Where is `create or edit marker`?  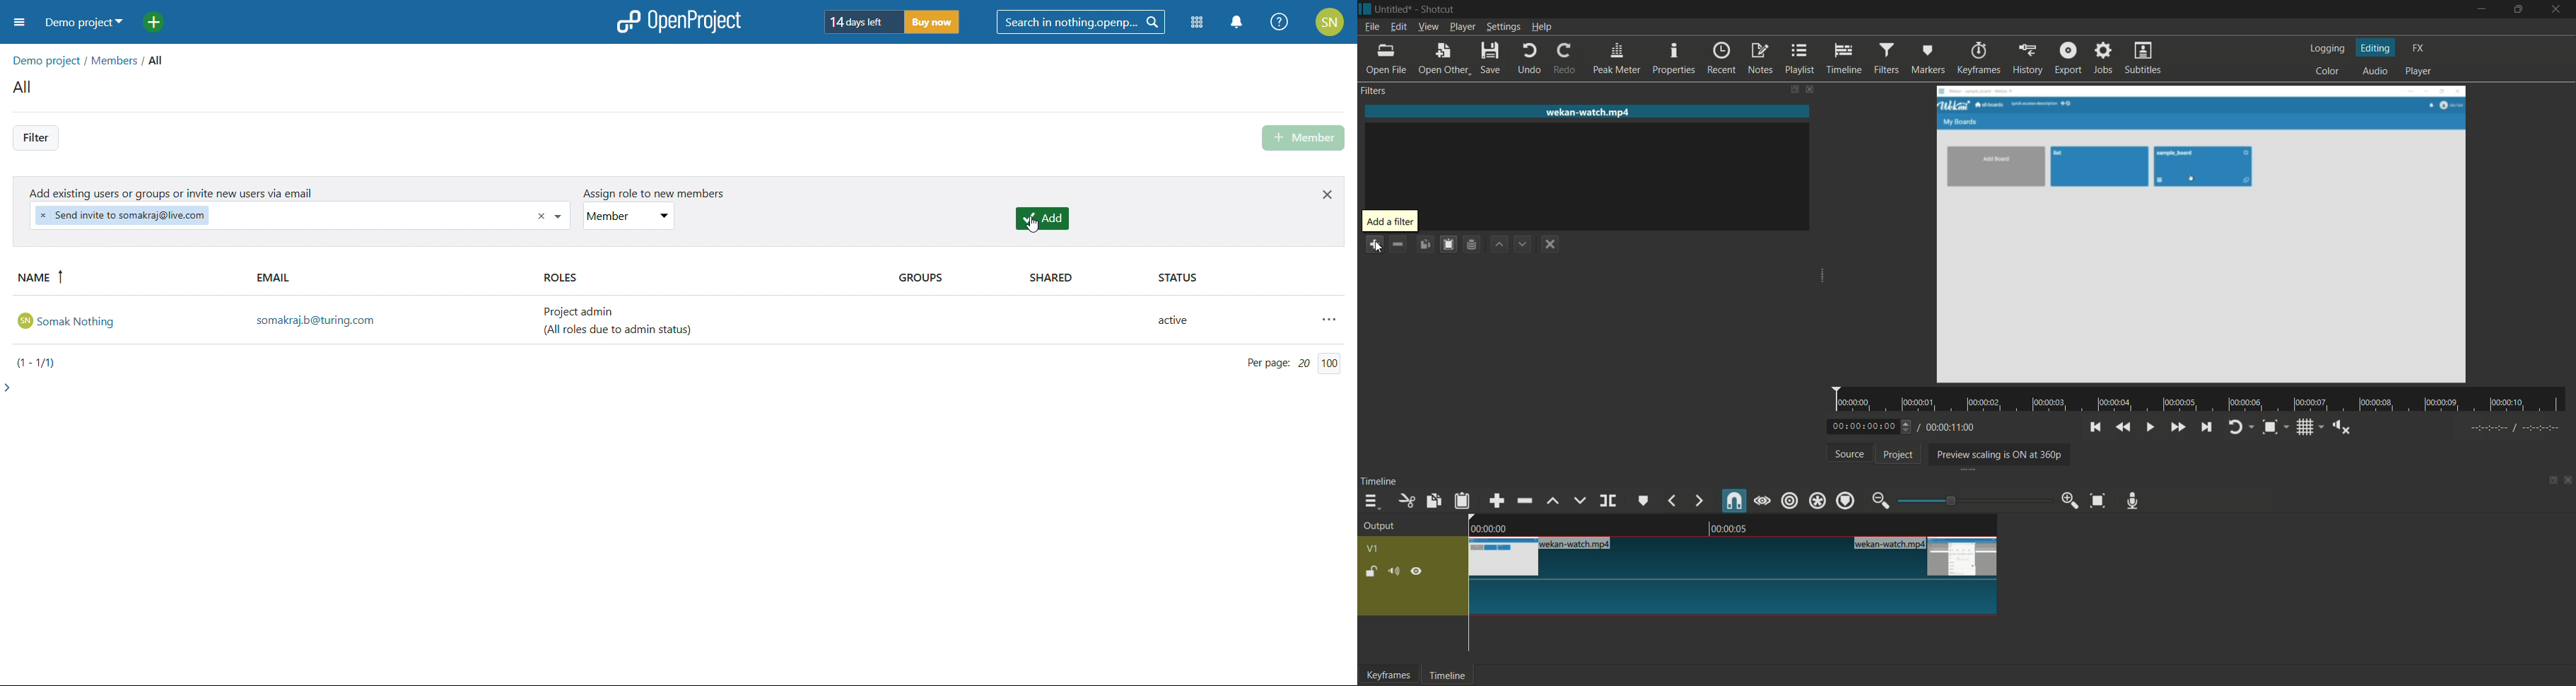 create or edit marker is located at coordinates (1642, 501).